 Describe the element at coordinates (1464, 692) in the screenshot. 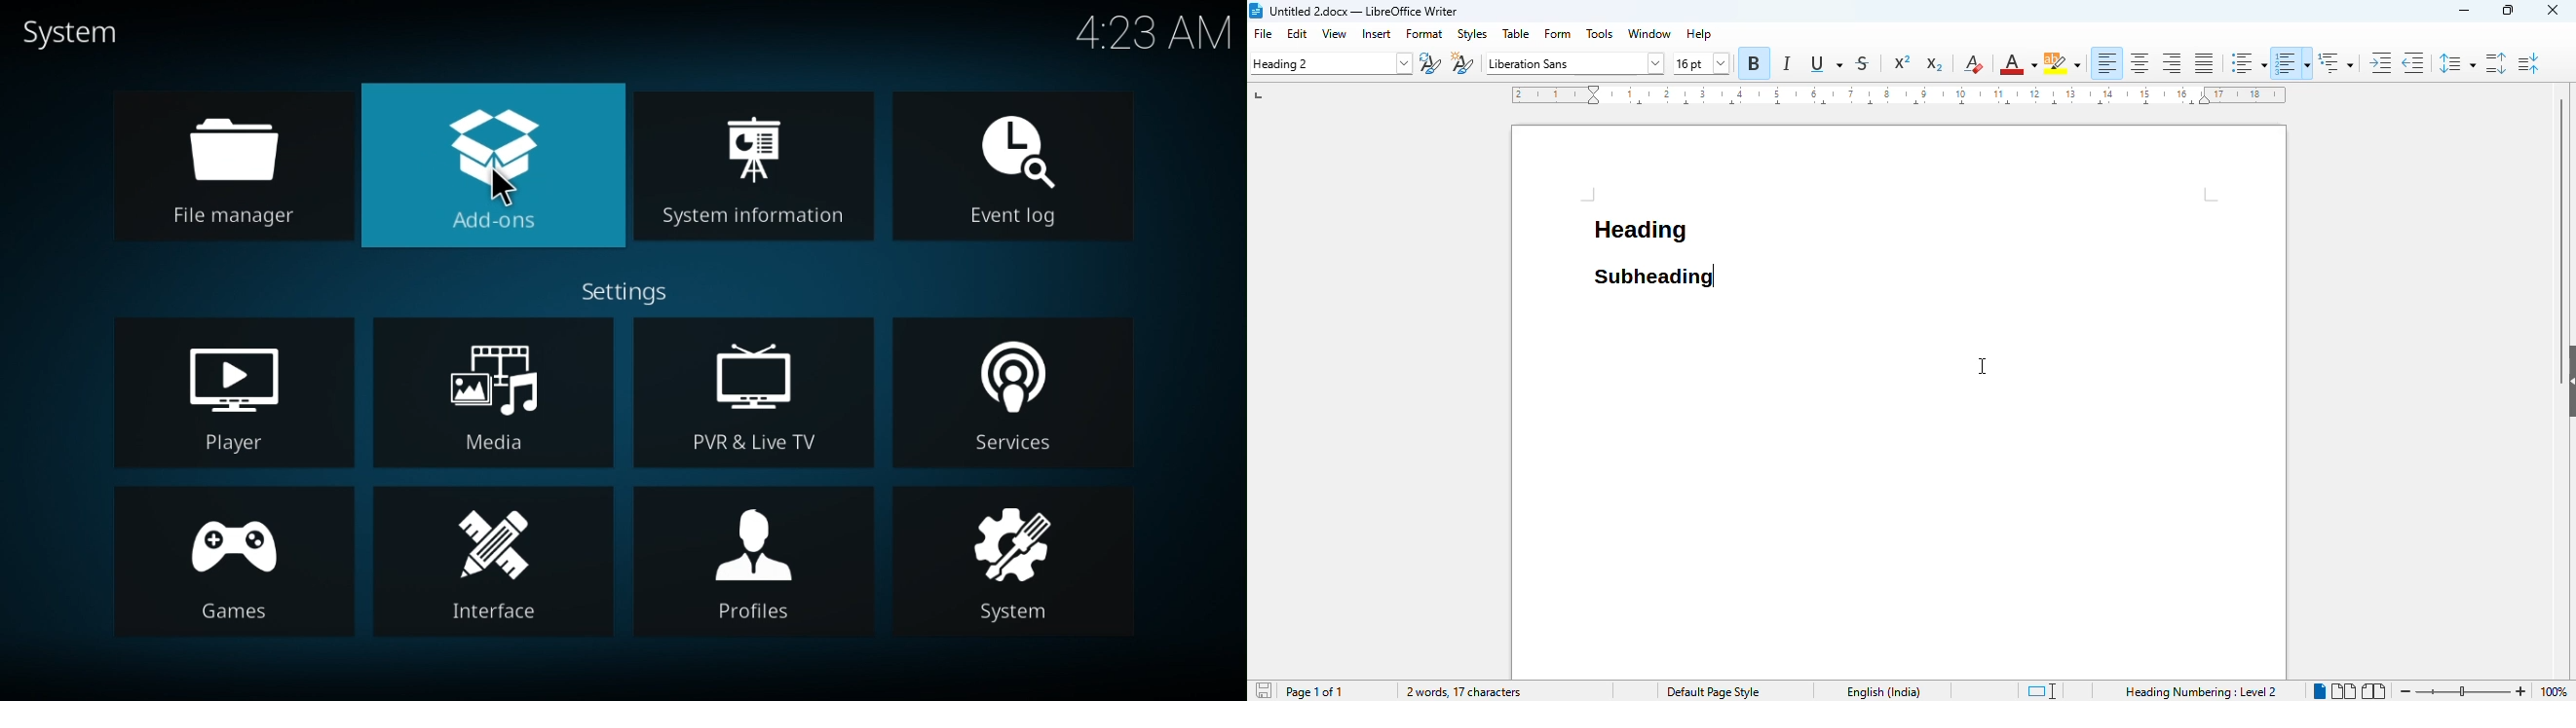

I see `2 words, 17 characters` at that location.